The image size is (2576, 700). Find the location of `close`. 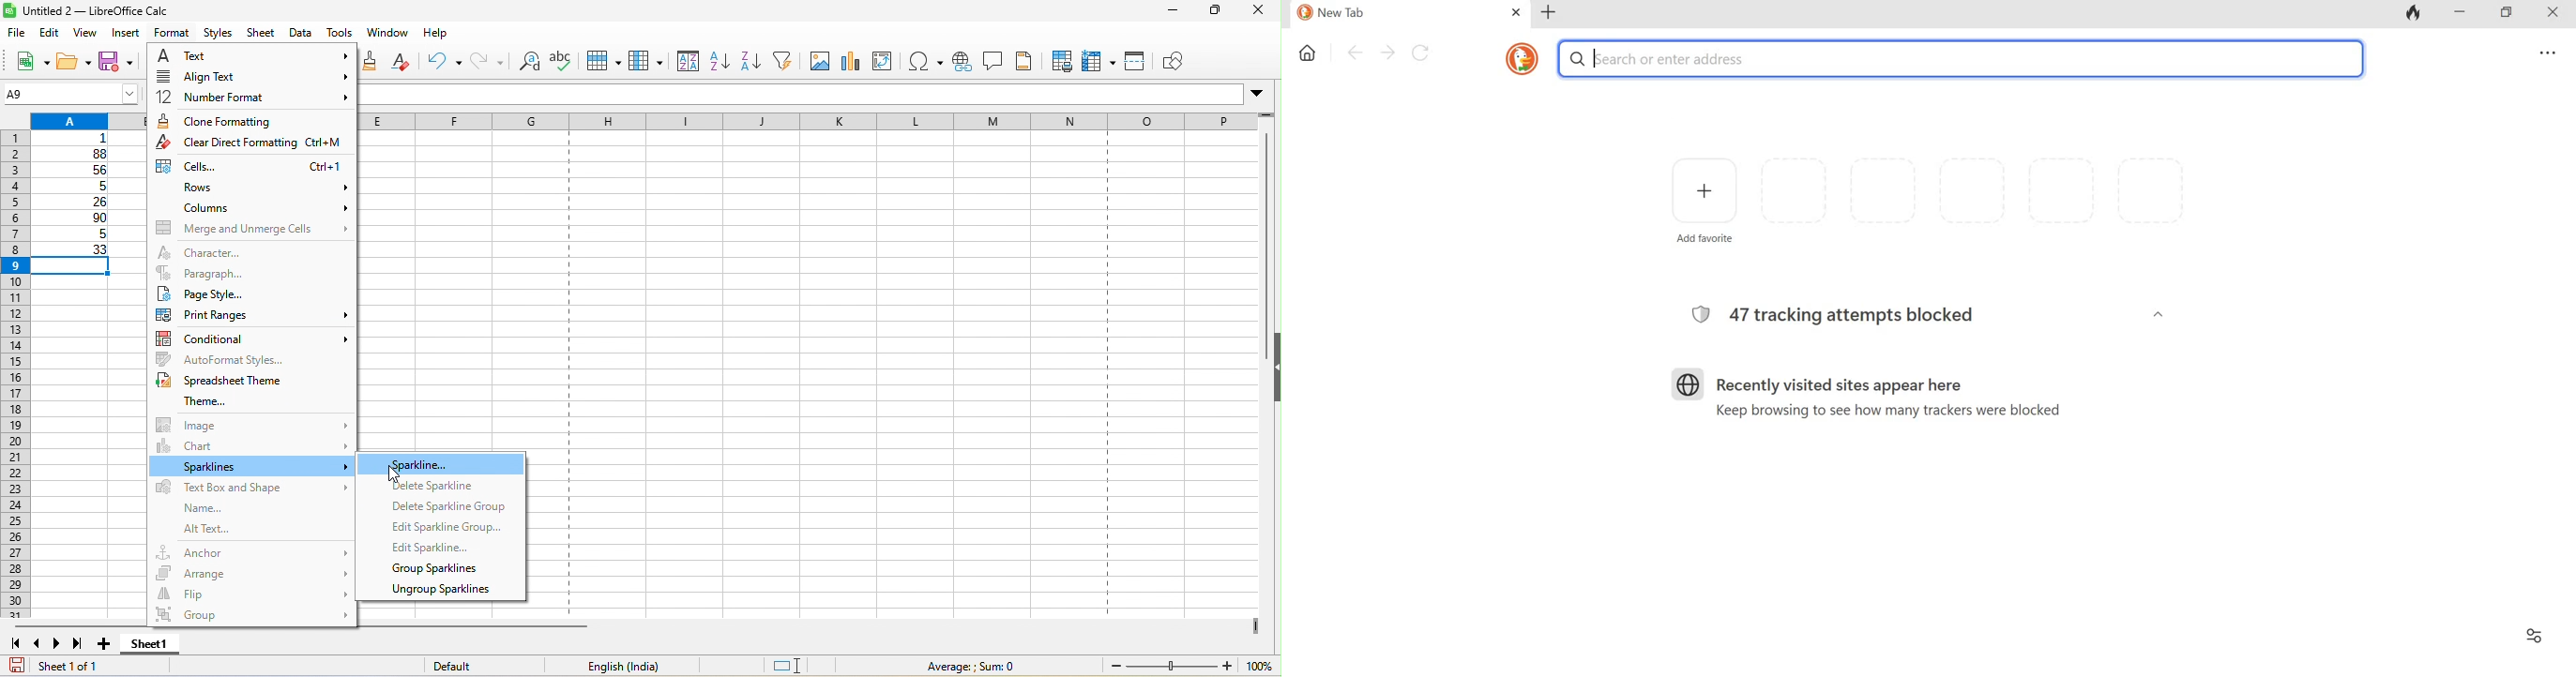

close is located at coordinates (1259, 12).